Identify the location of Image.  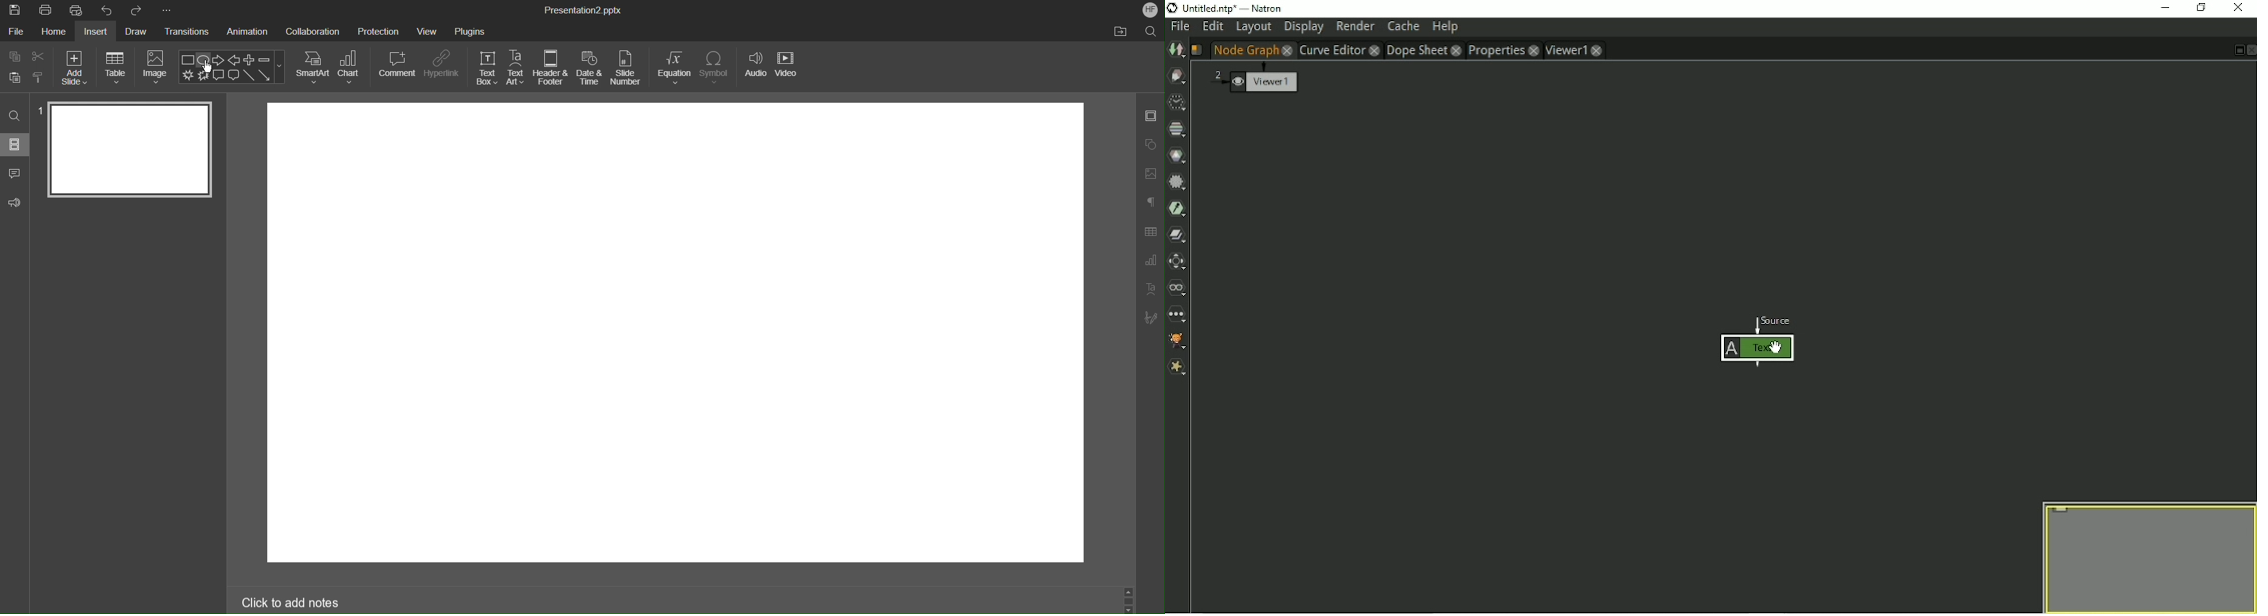
(156, 67).